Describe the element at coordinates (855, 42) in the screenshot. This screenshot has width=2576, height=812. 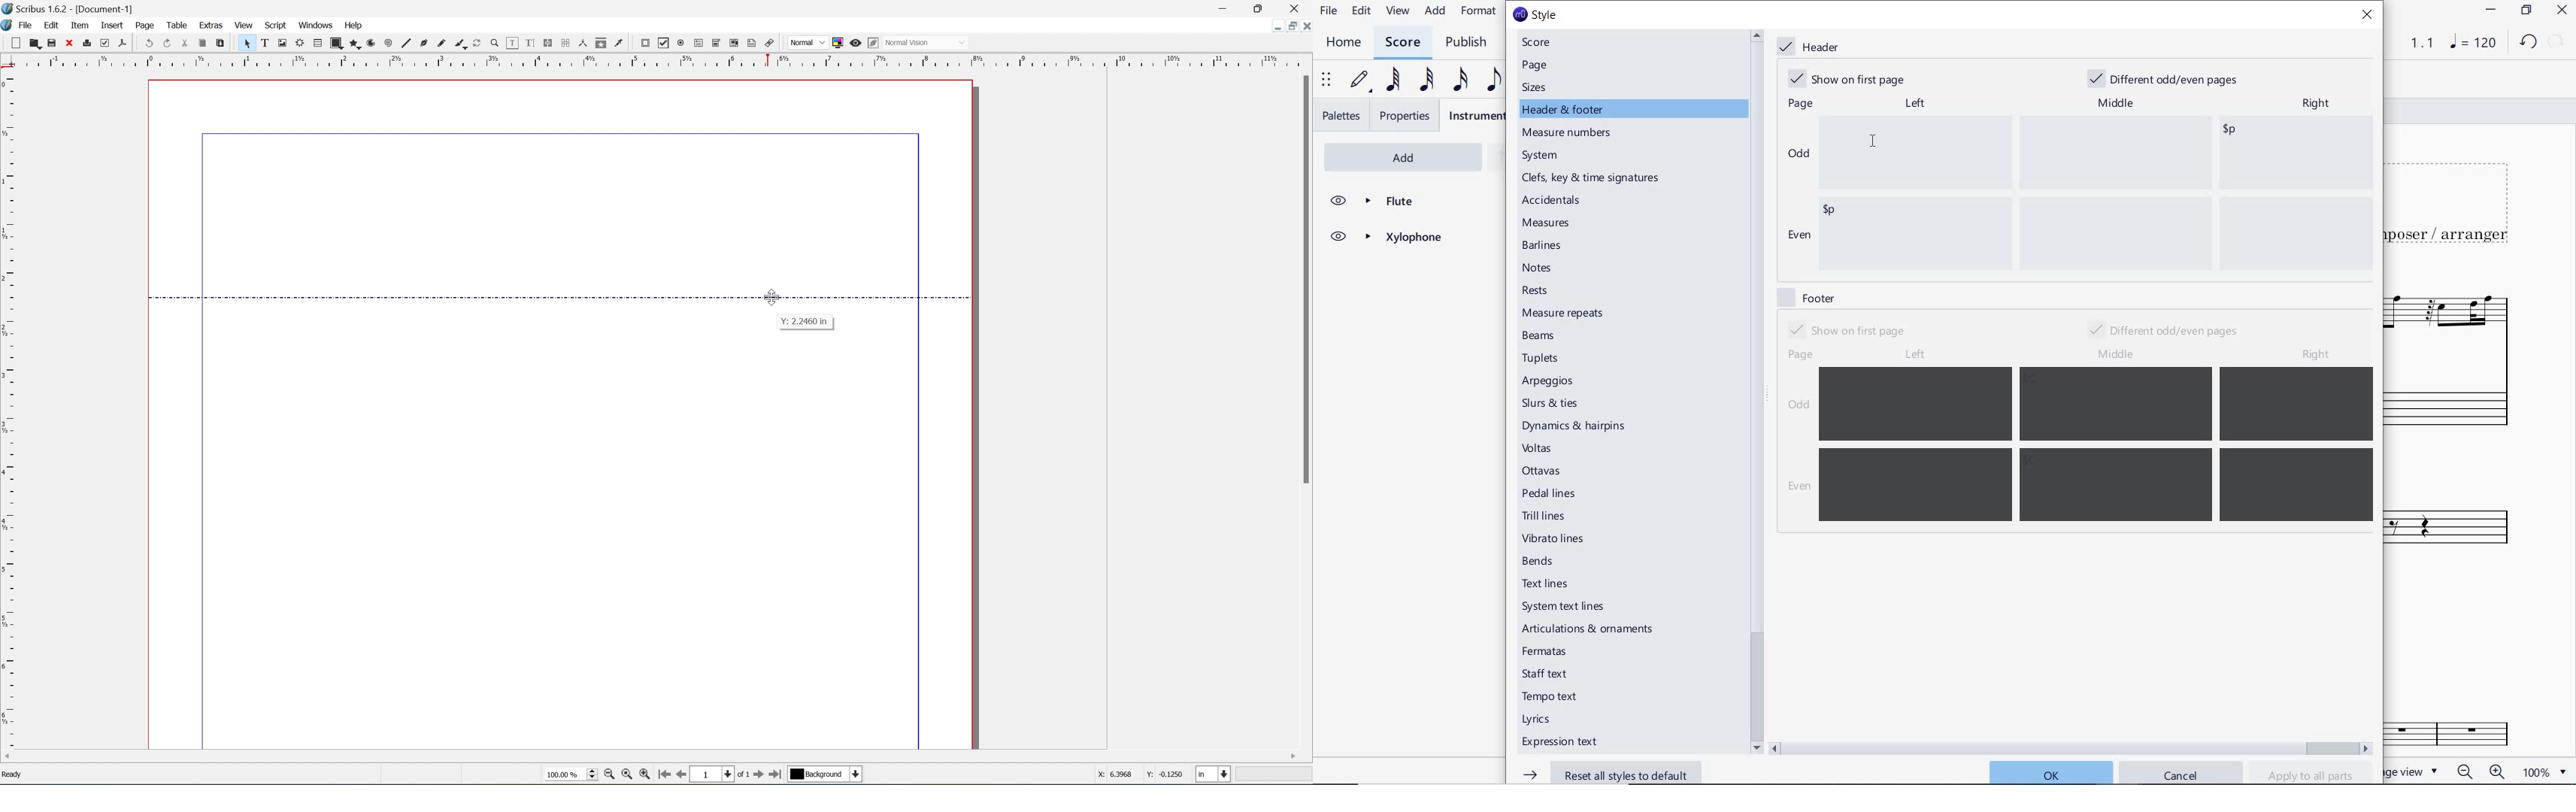
I see `preview mode` at that location.